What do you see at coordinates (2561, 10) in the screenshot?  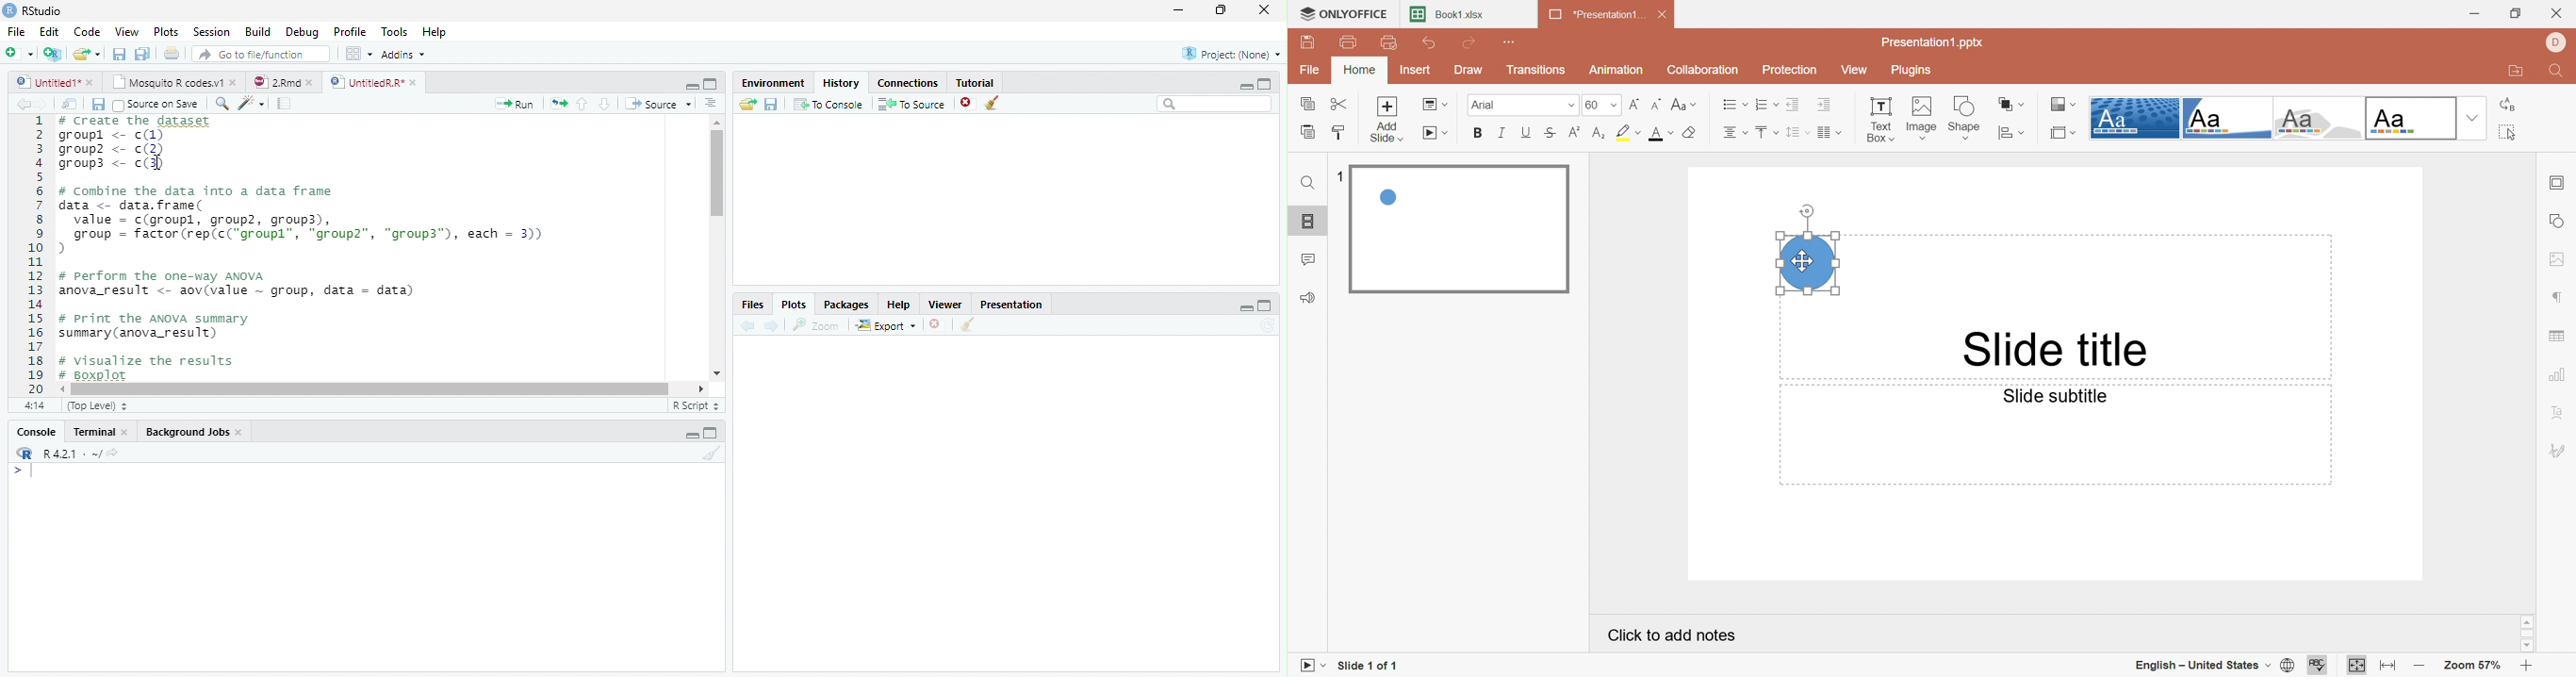 I see `Close` at bounding box center [2561, 10].